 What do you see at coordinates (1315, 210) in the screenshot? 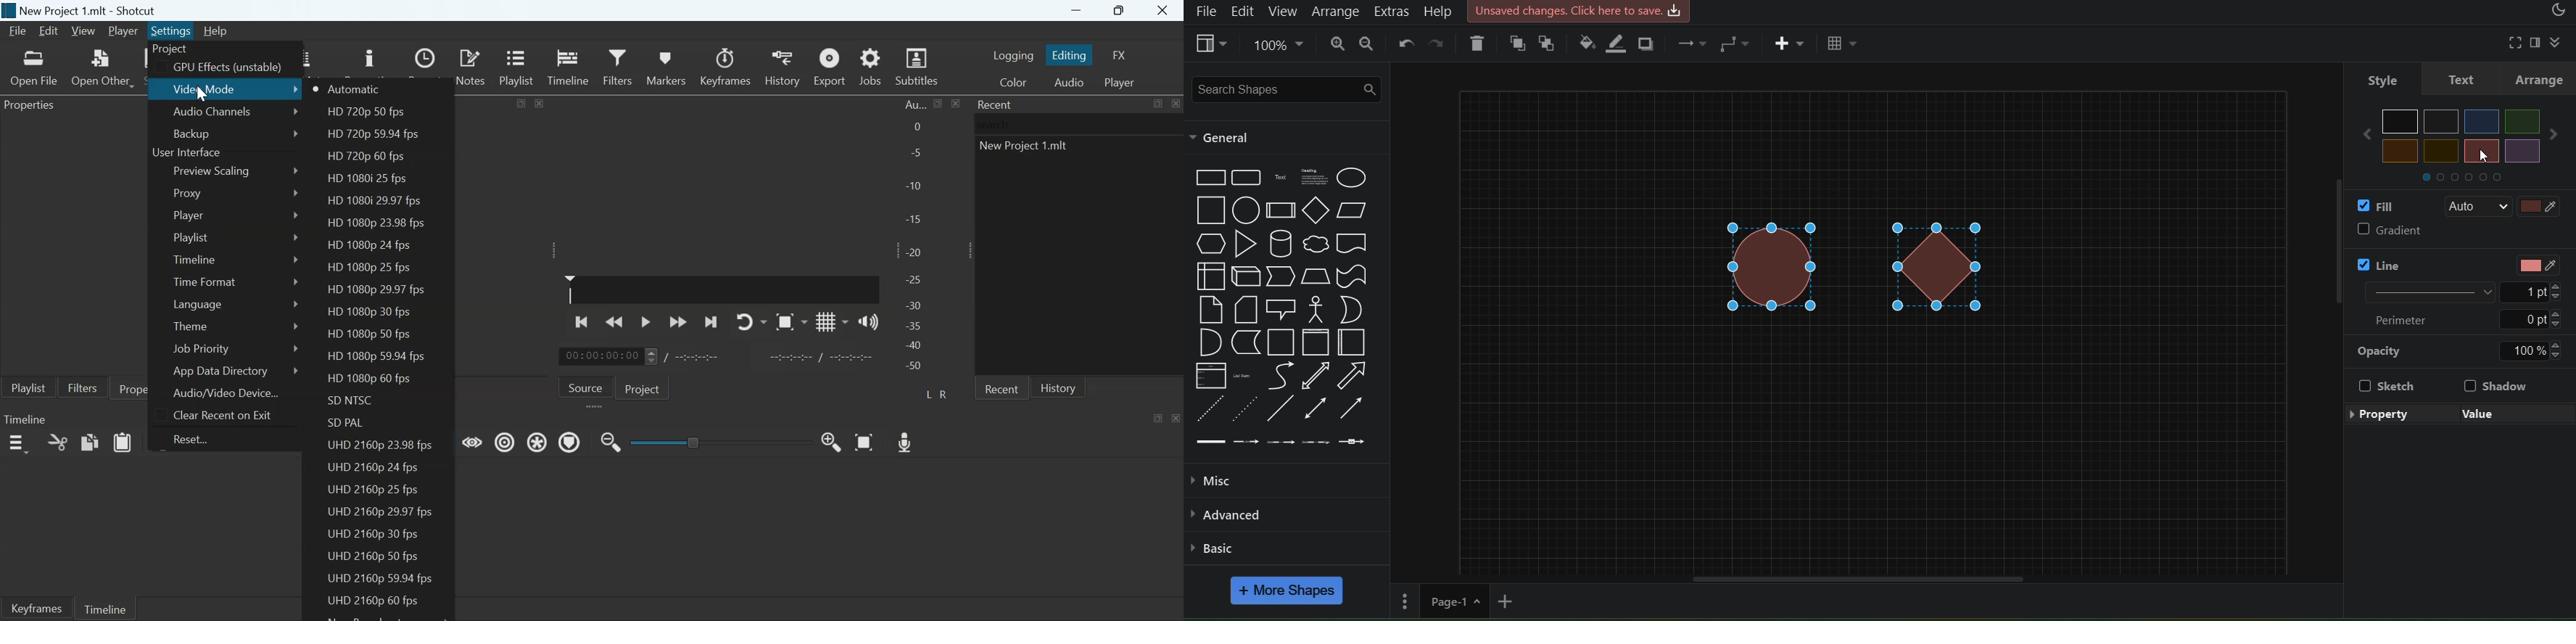
I see `Diamond` at bounding box center [1315, 210].